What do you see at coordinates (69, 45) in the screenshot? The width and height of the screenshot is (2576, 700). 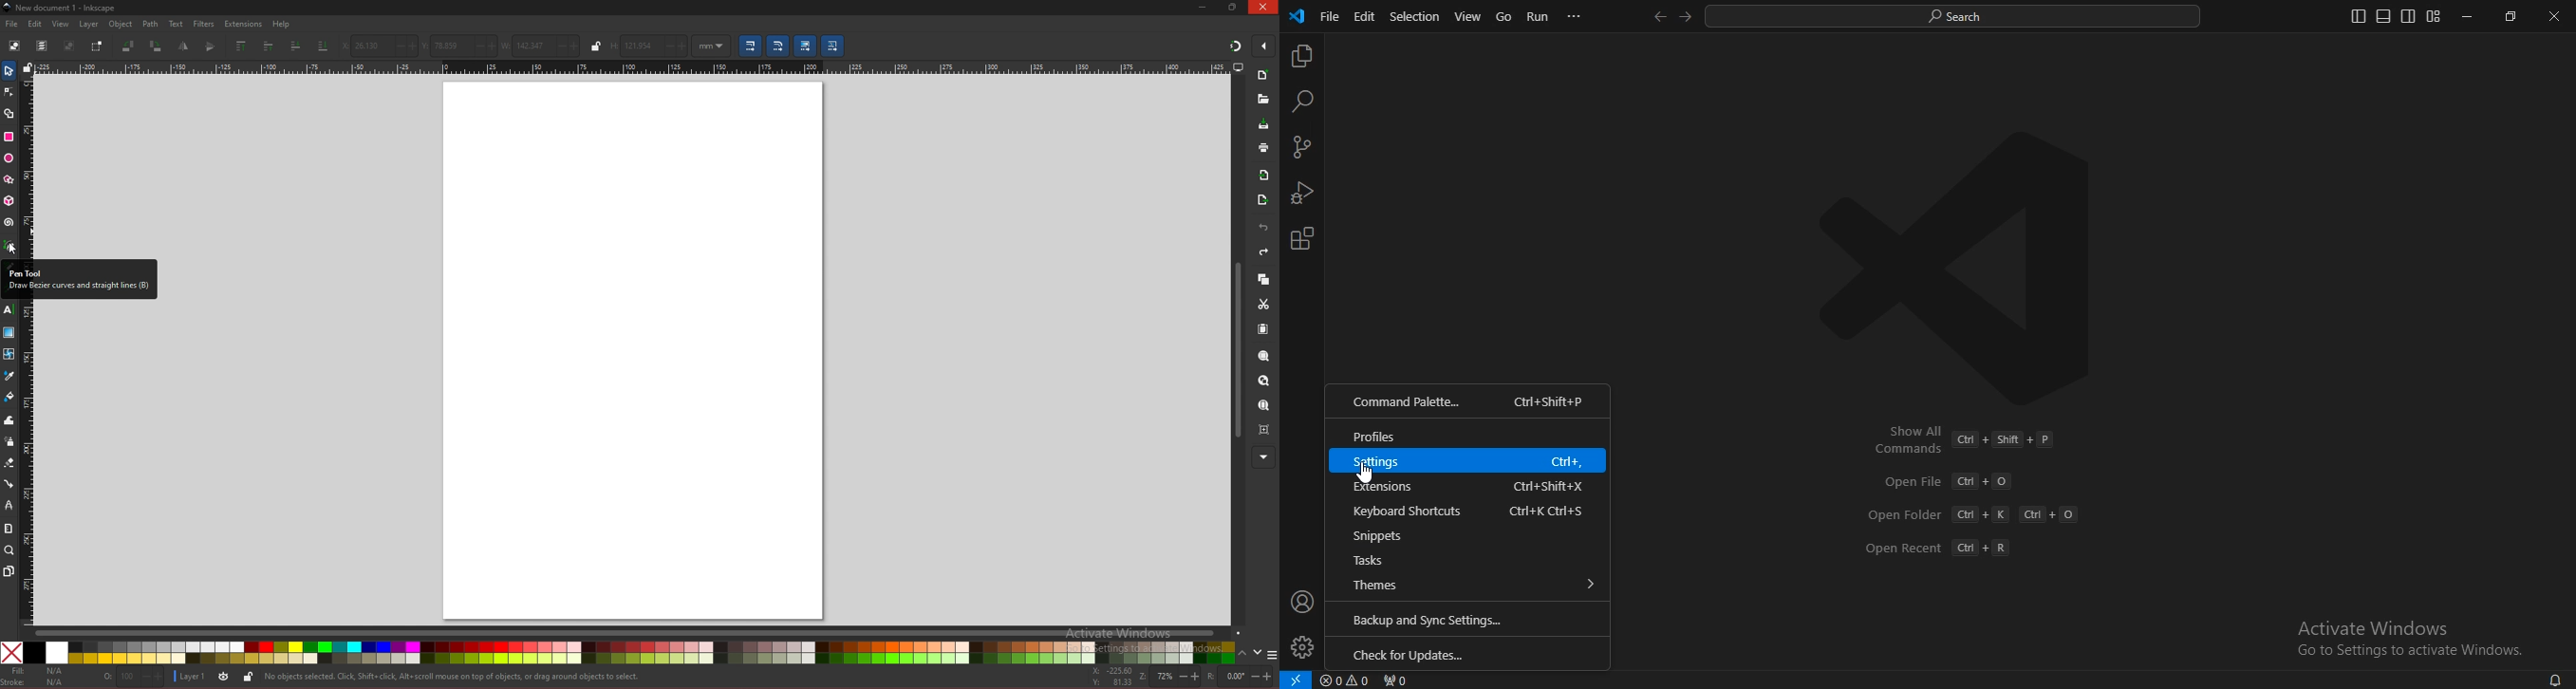 I see `deselect` at bounding box center [69, 45].